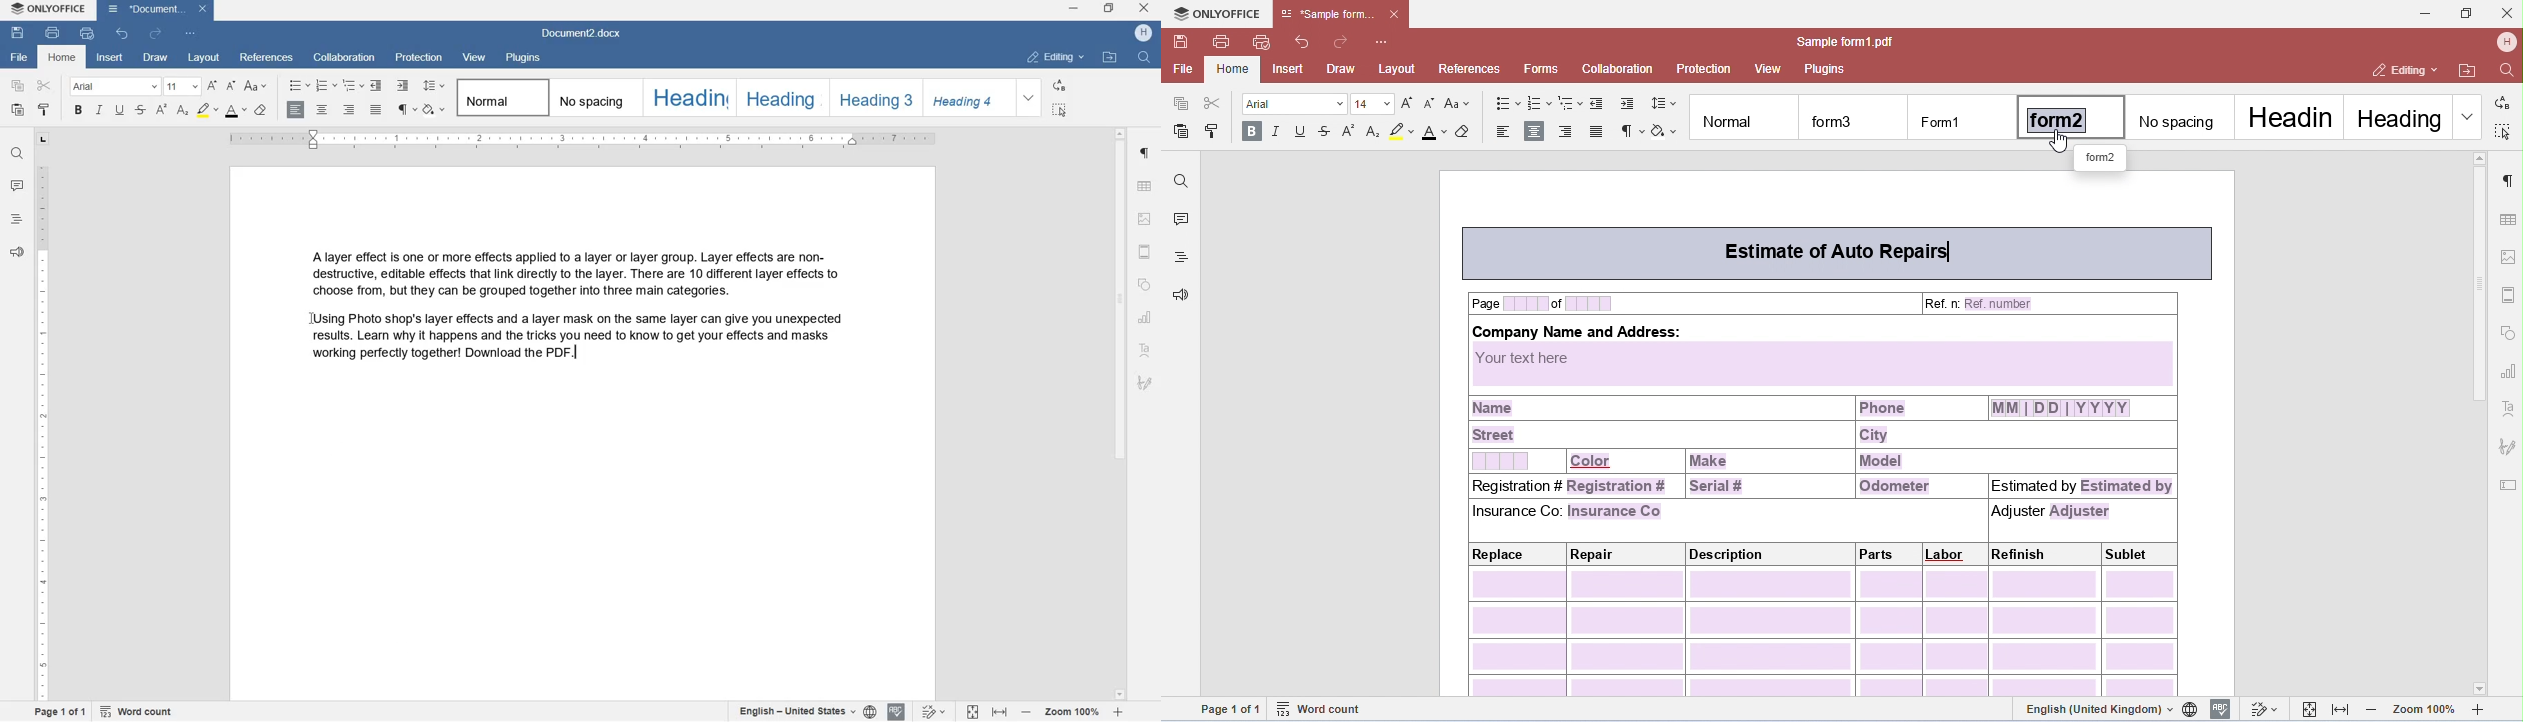  What do you see at coordinates (192, 33) in the screenshot?
I see `CUSTOMIZE QUICK ACCESS TOOLBAR` at bounding box center [192, 33].